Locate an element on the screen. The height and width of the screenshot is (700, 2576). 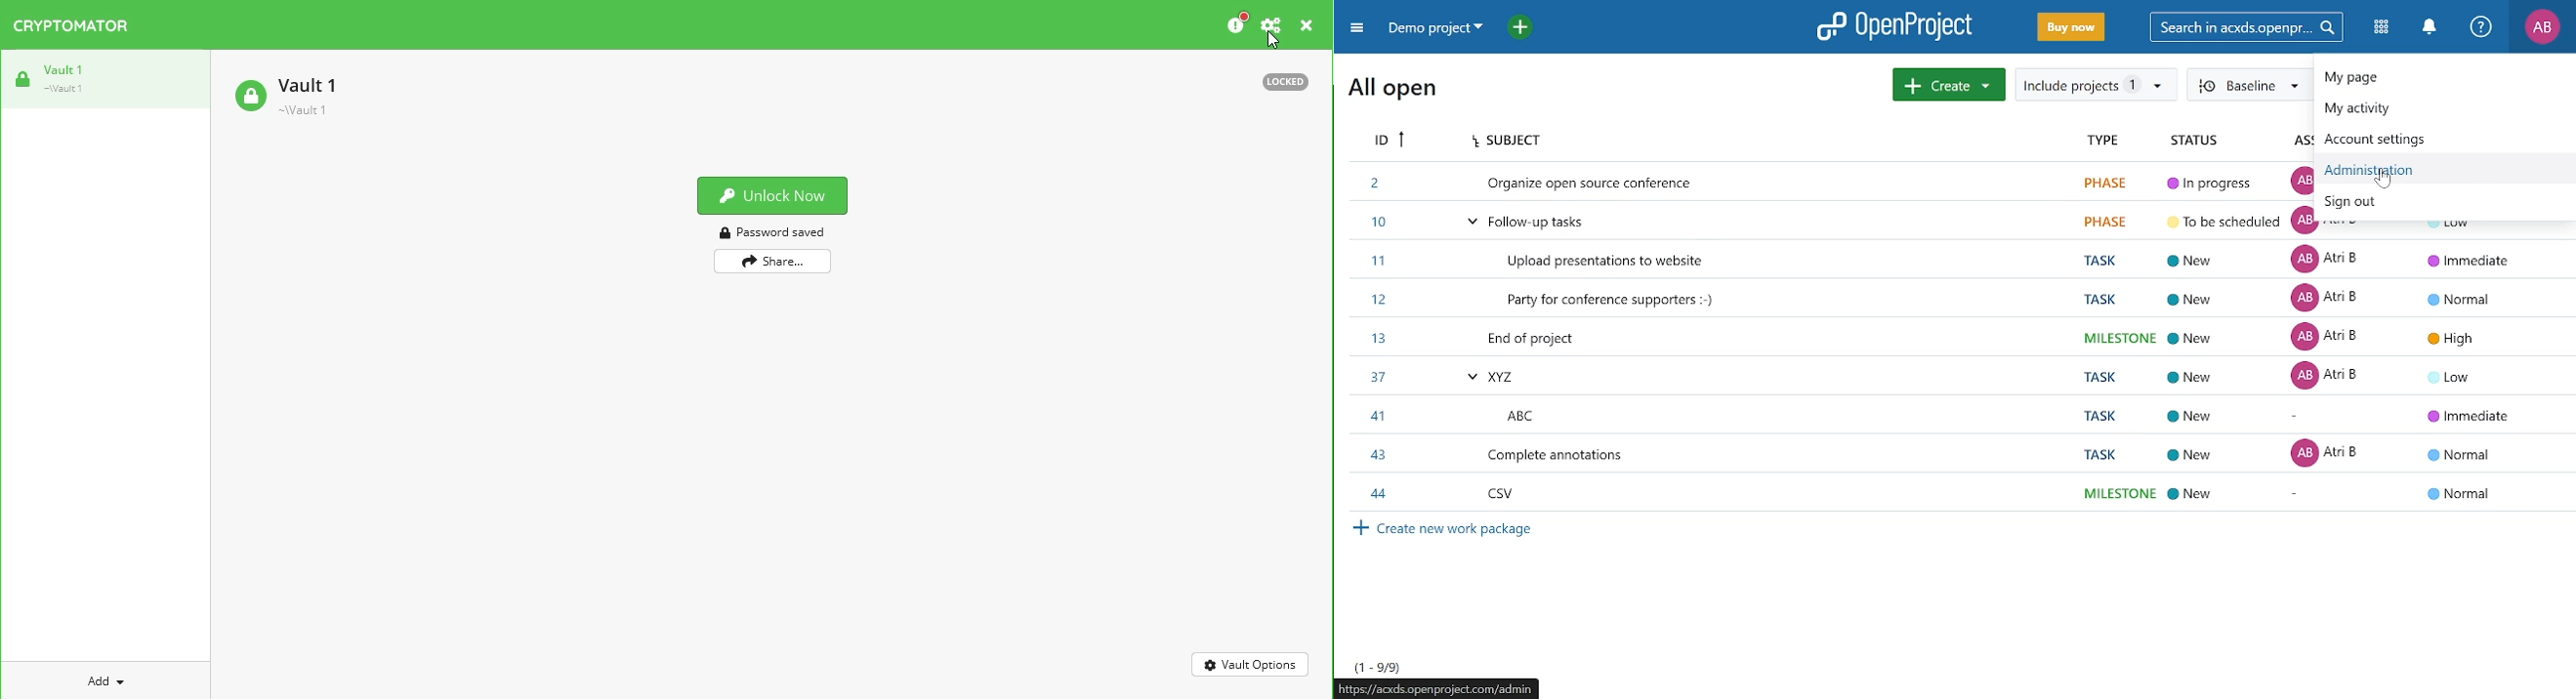
Expand project menu is located at coordinates (1356, 27).